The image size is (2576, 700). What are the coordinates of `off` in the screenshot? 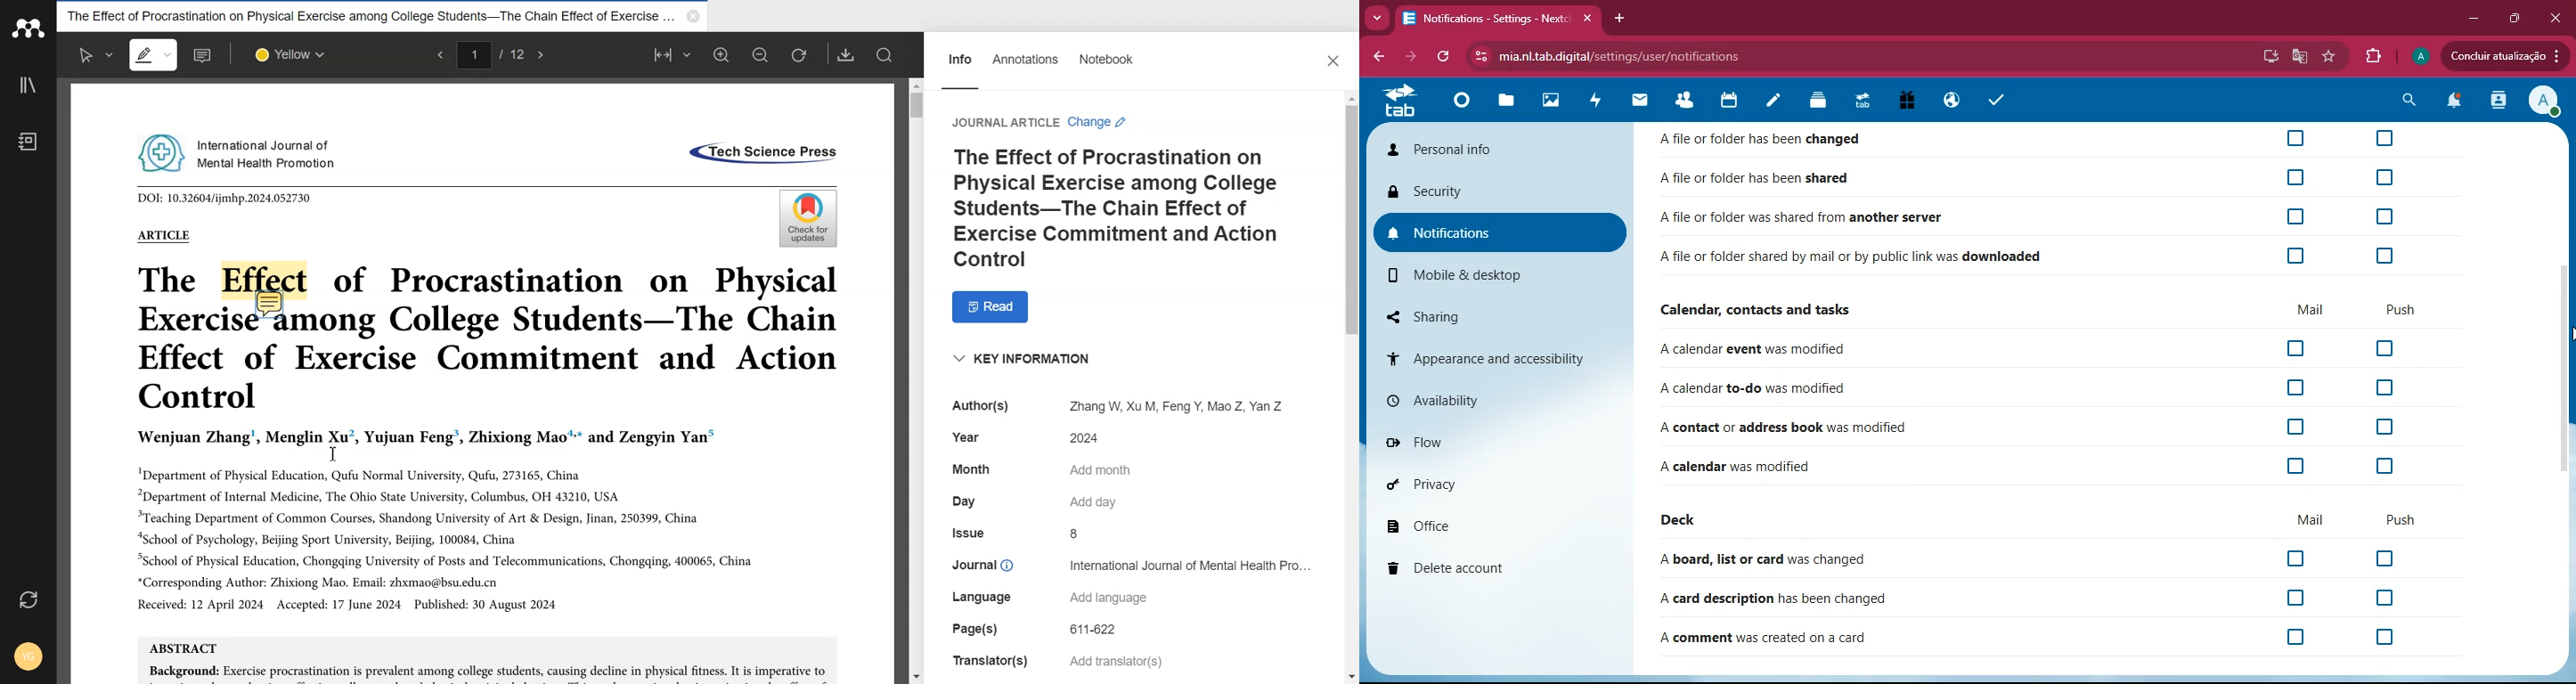 It's located at (2295, 256).